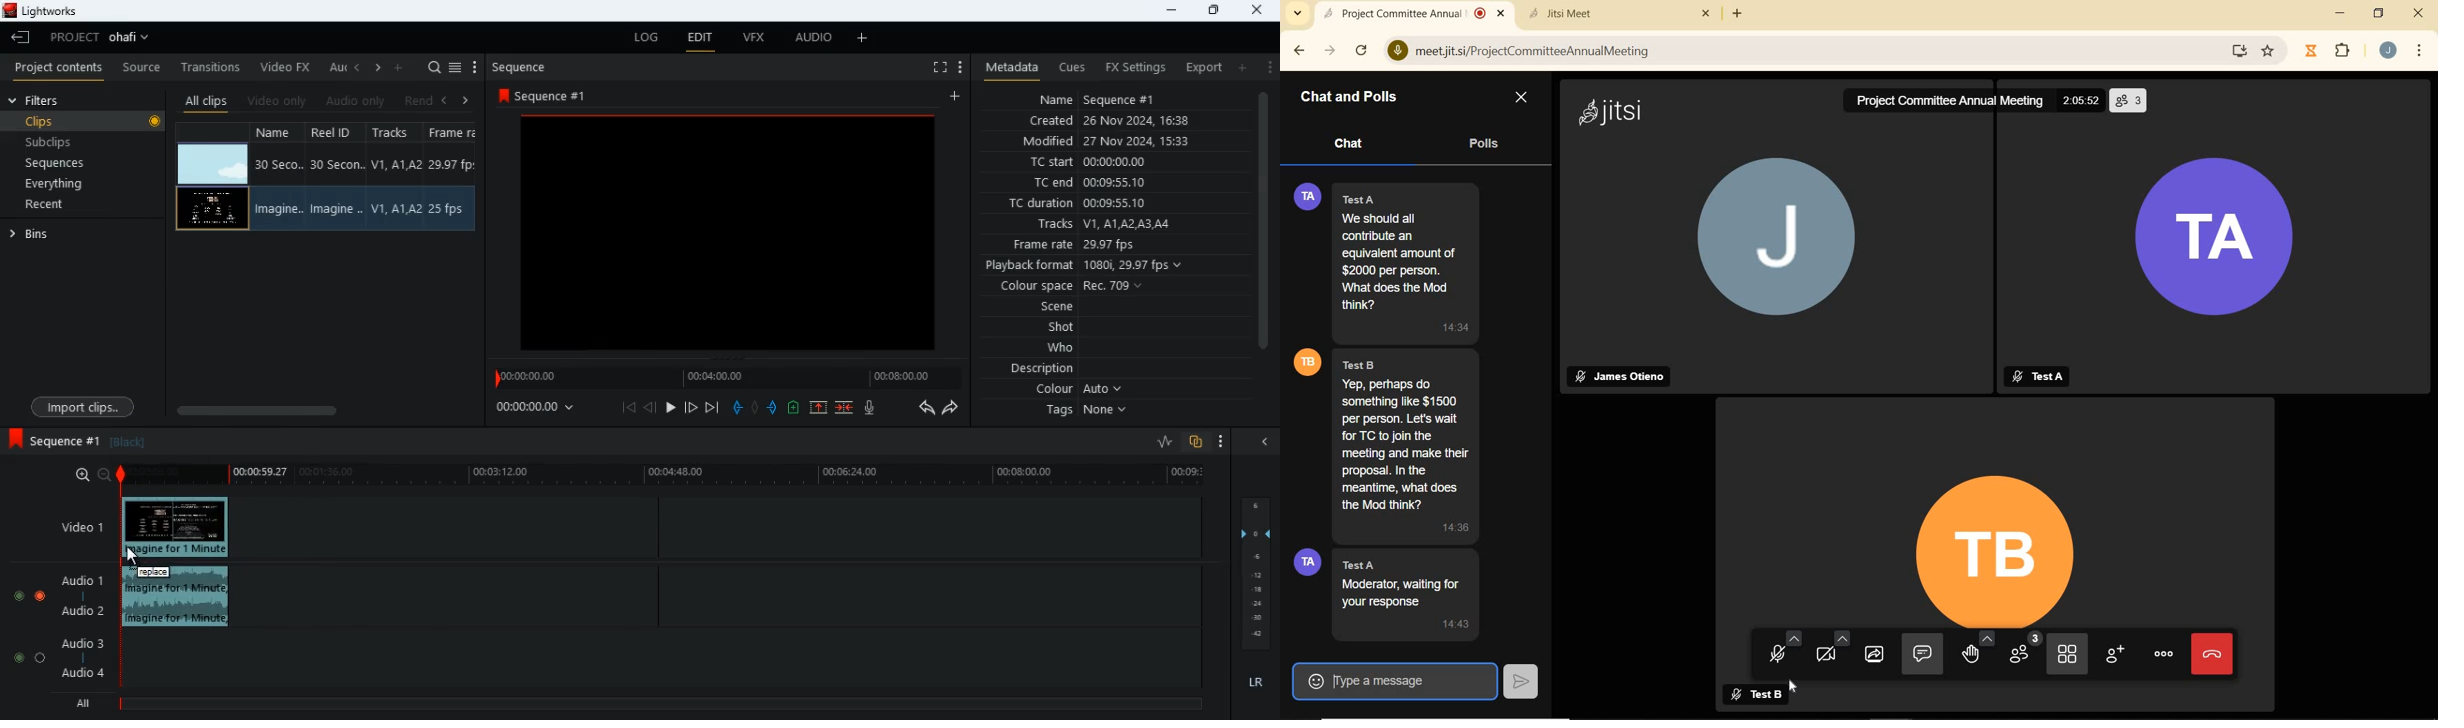 The height and width of the screenshot is (728, 2464). Describe the element at coordinates (62, 206) in the screenshot. I see `recent` at that location.